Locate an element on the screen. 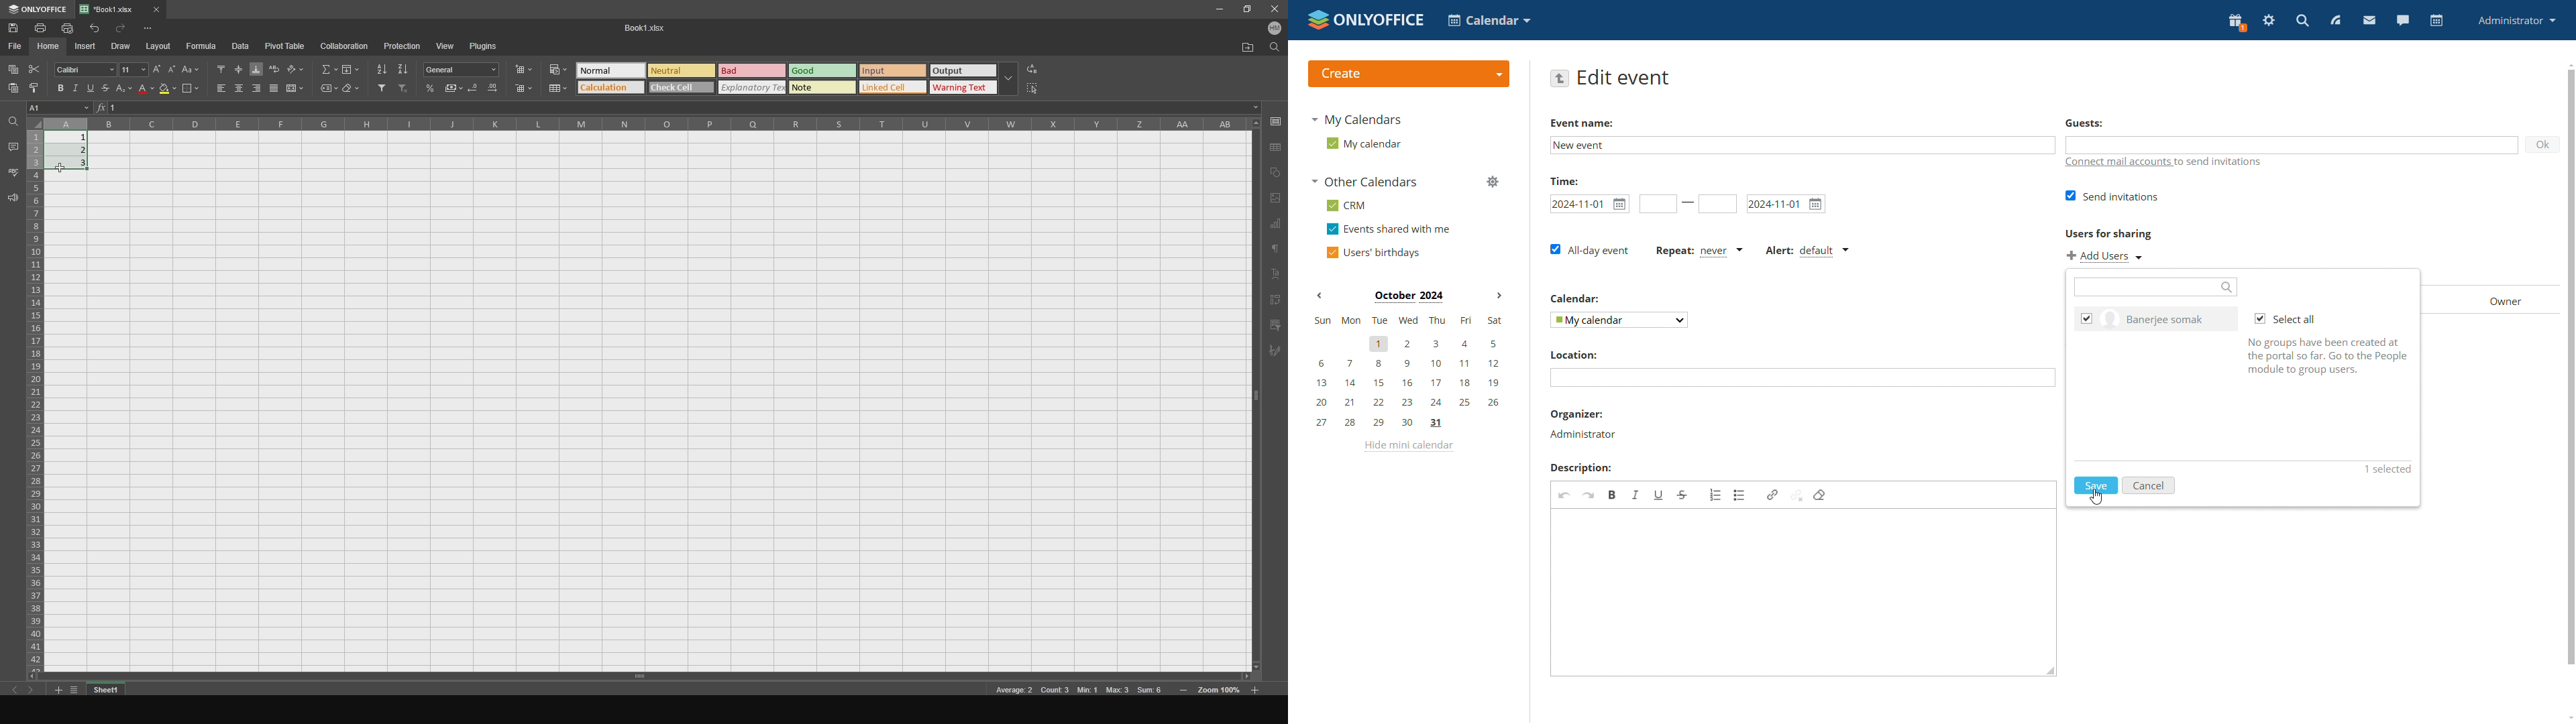  Cursor is located at coordinates (2096, 497).